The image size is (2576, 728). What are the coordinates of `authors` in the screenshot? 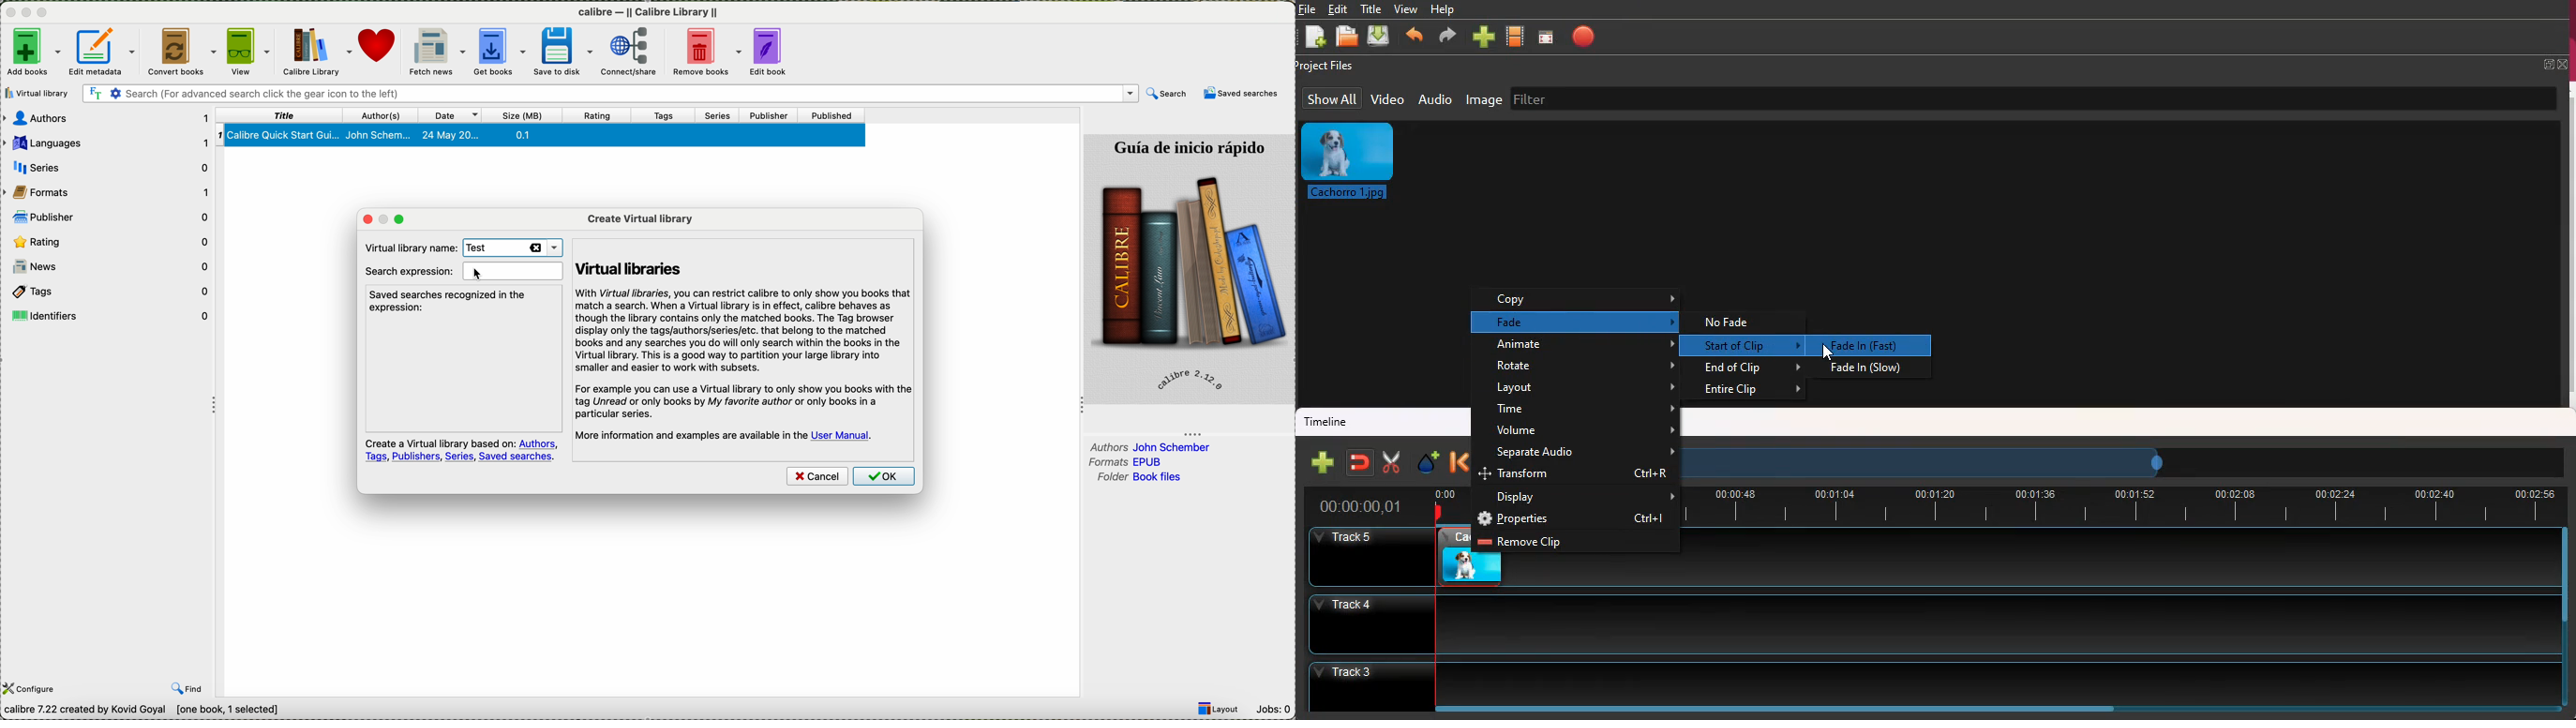 It's located at (385, 114).